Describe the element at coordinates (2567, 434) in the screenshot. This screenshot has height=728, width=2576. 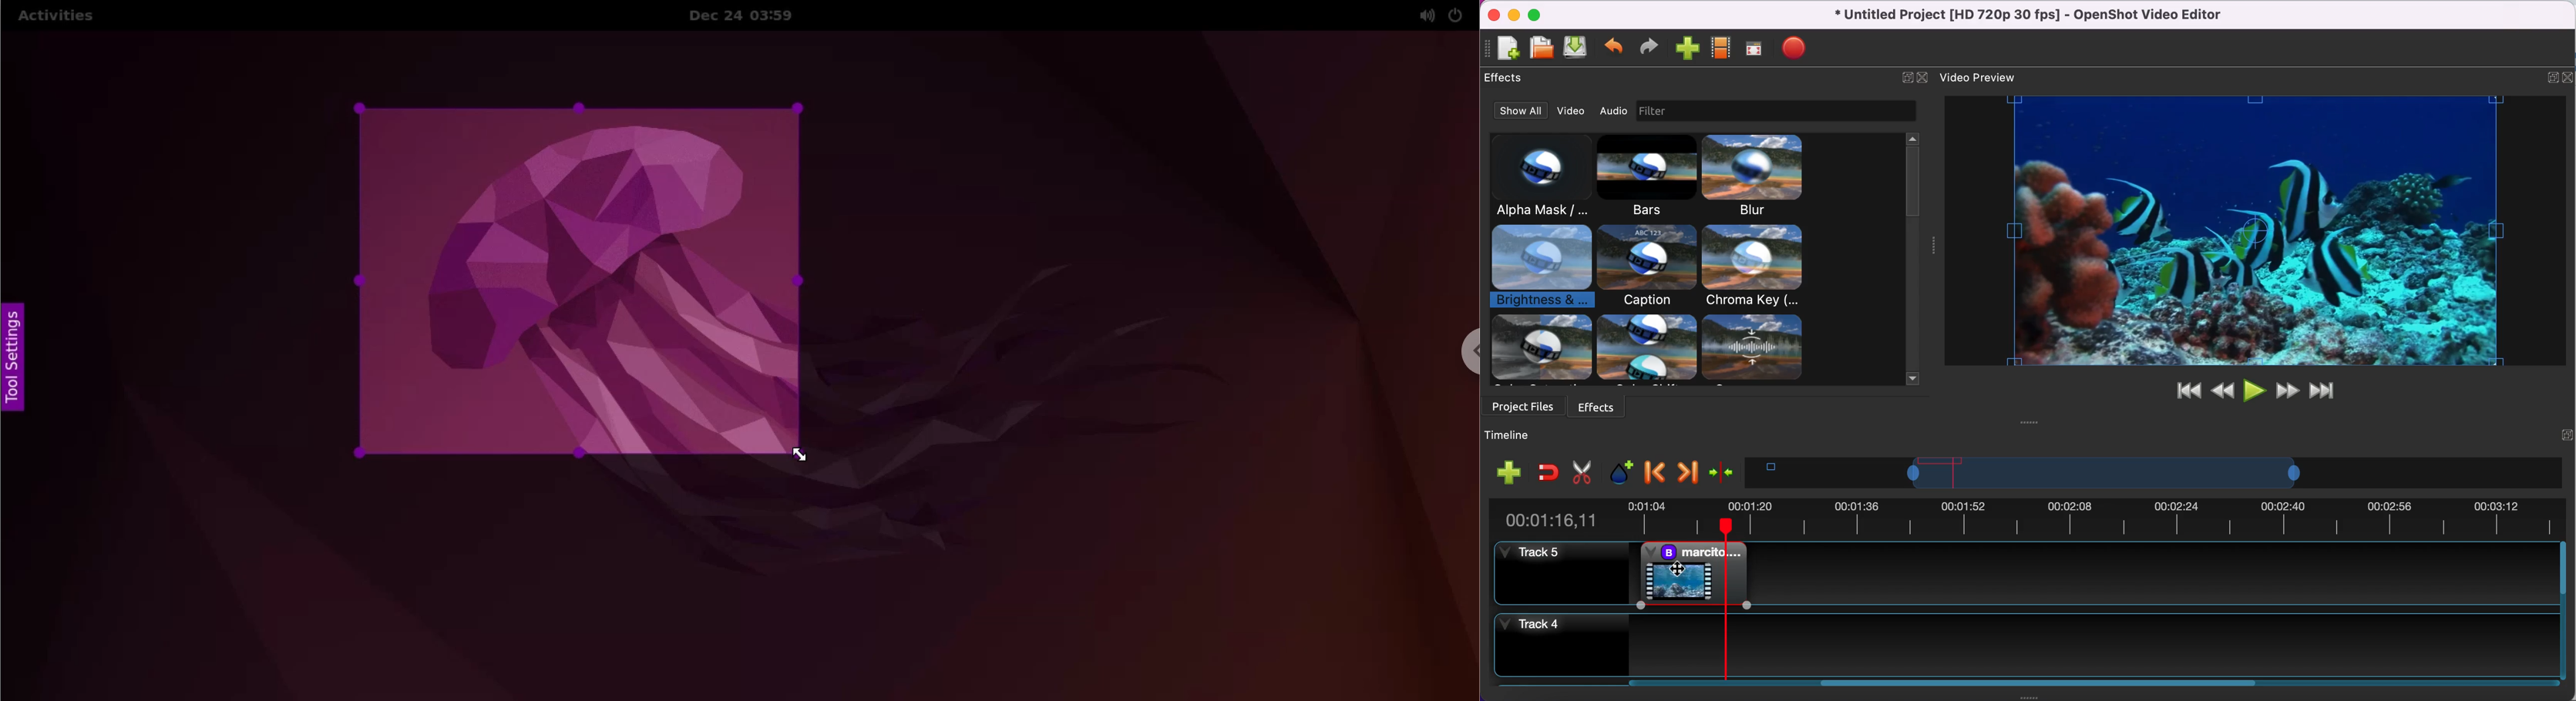
I see `expand/hide` at that location.